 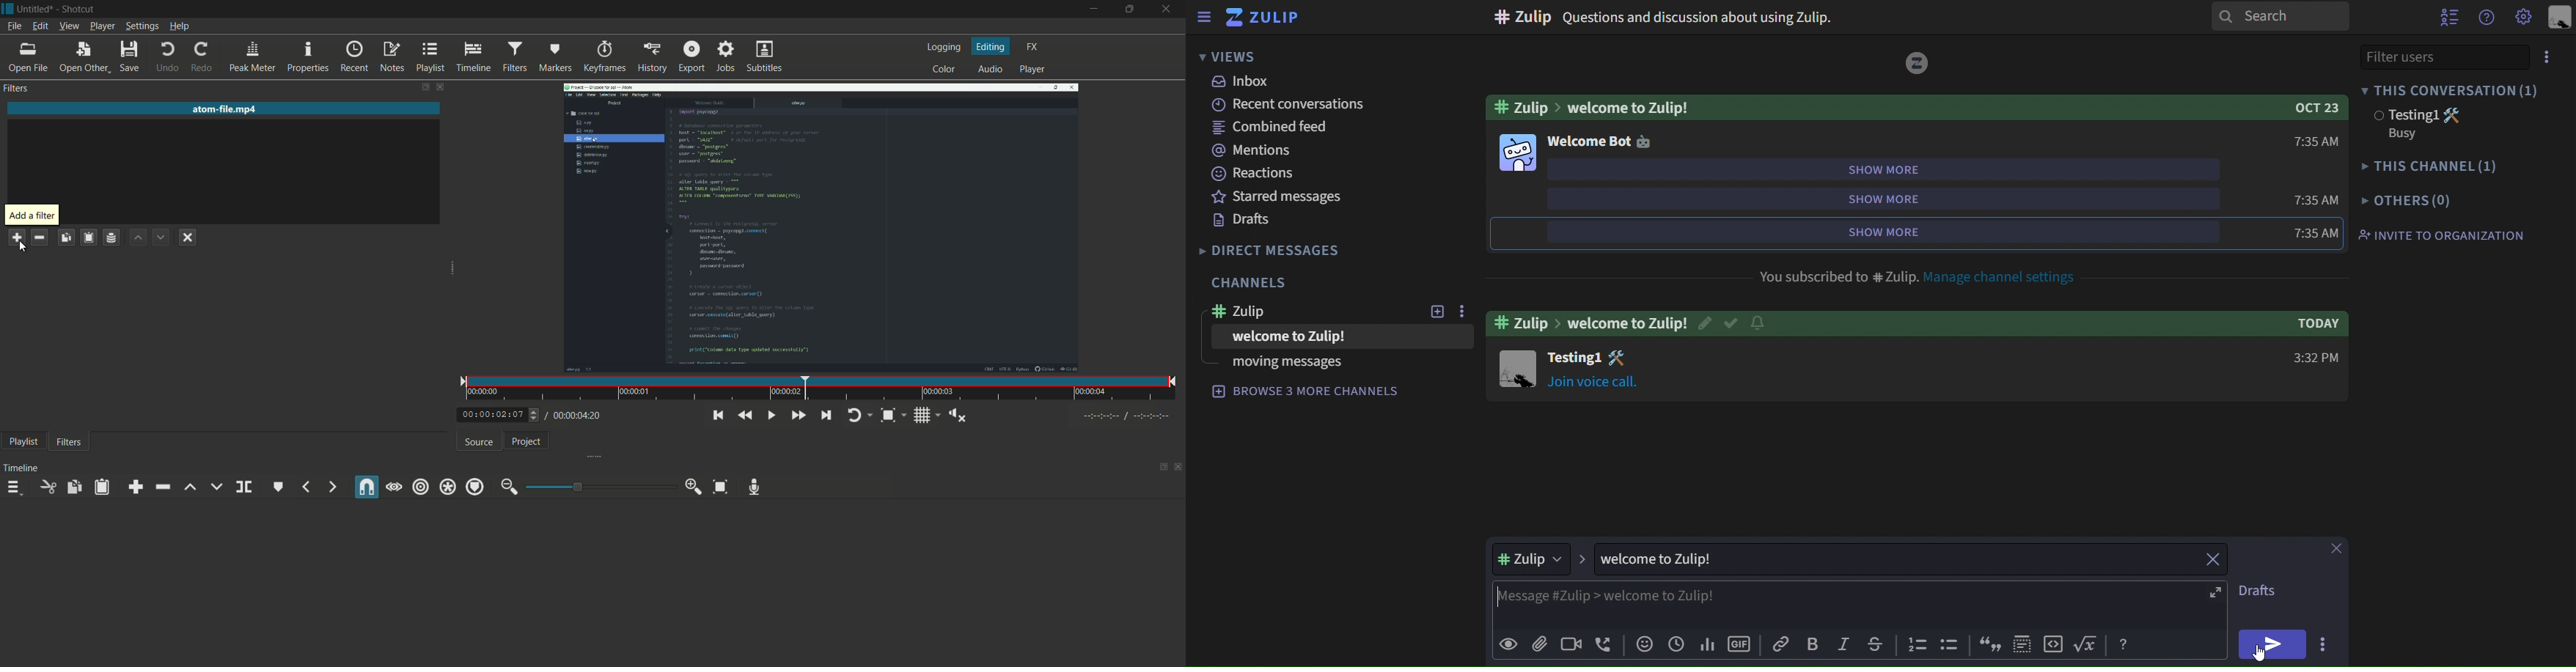 What do you see at coordinates (167, 57) in the screenshot?
I see `undo` at bounding box center [167, 57].